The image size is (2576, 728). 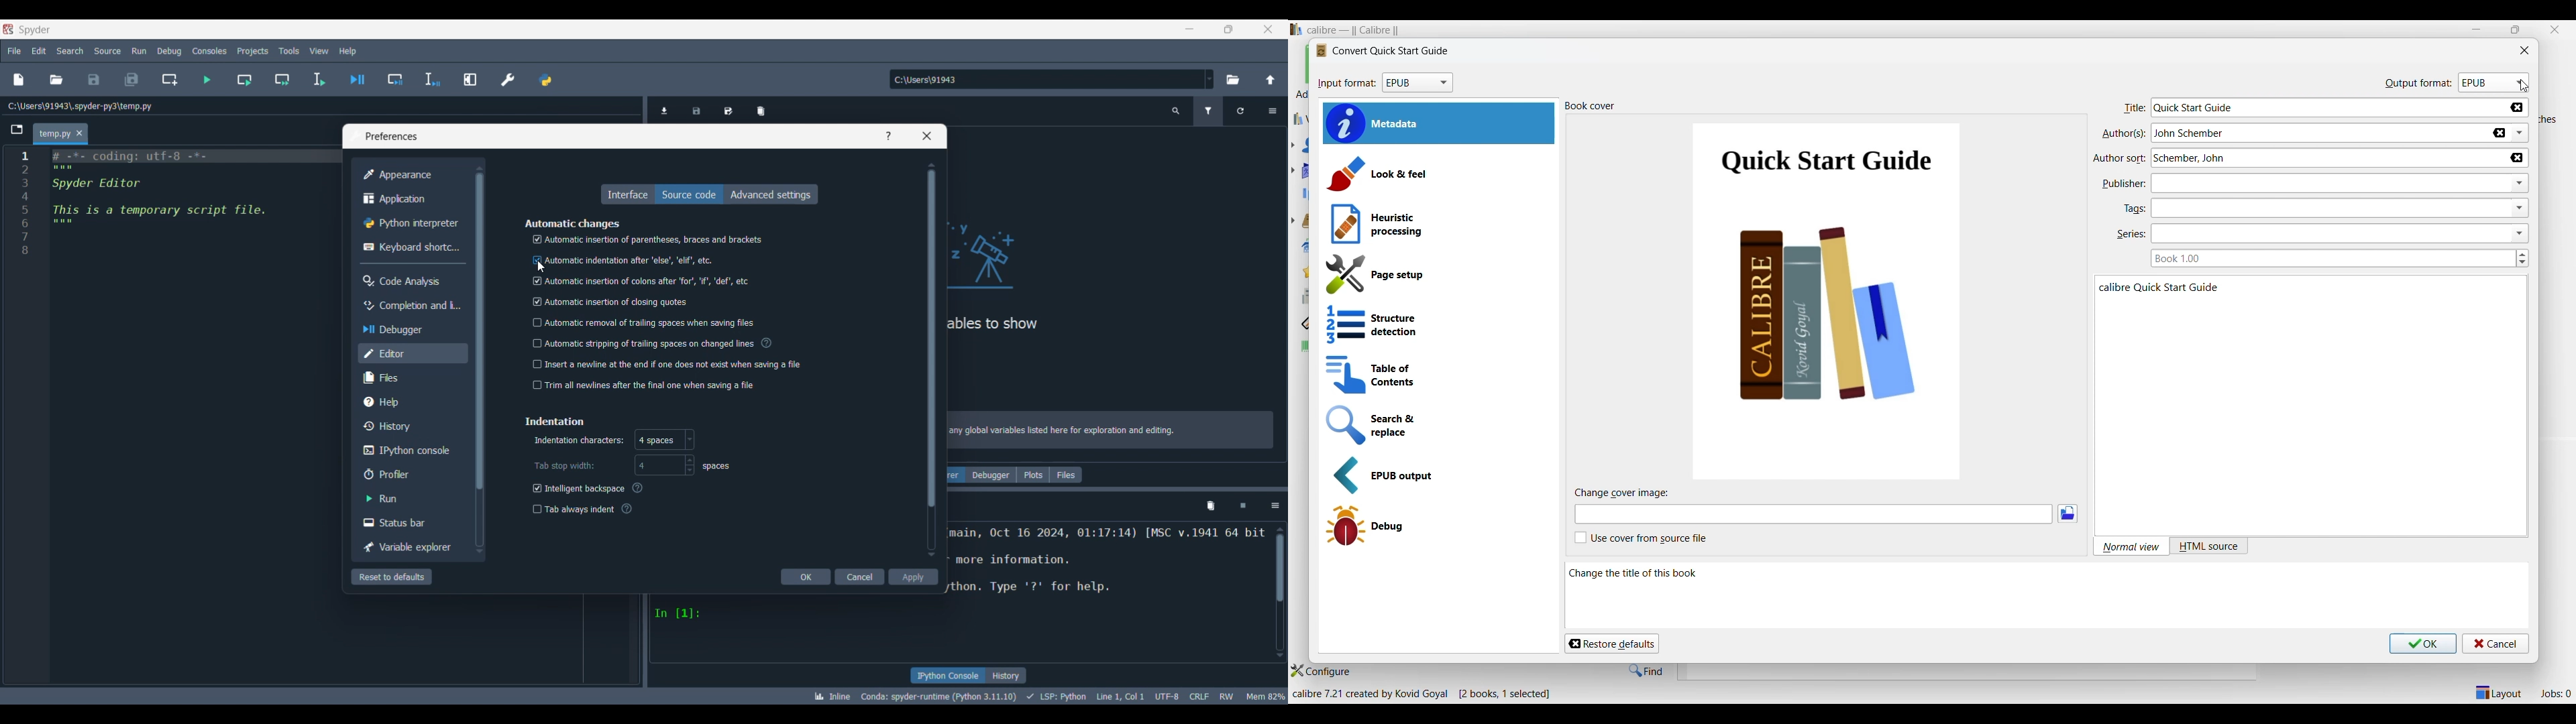 I want to click on Cancel, so click(x=859, y=577).